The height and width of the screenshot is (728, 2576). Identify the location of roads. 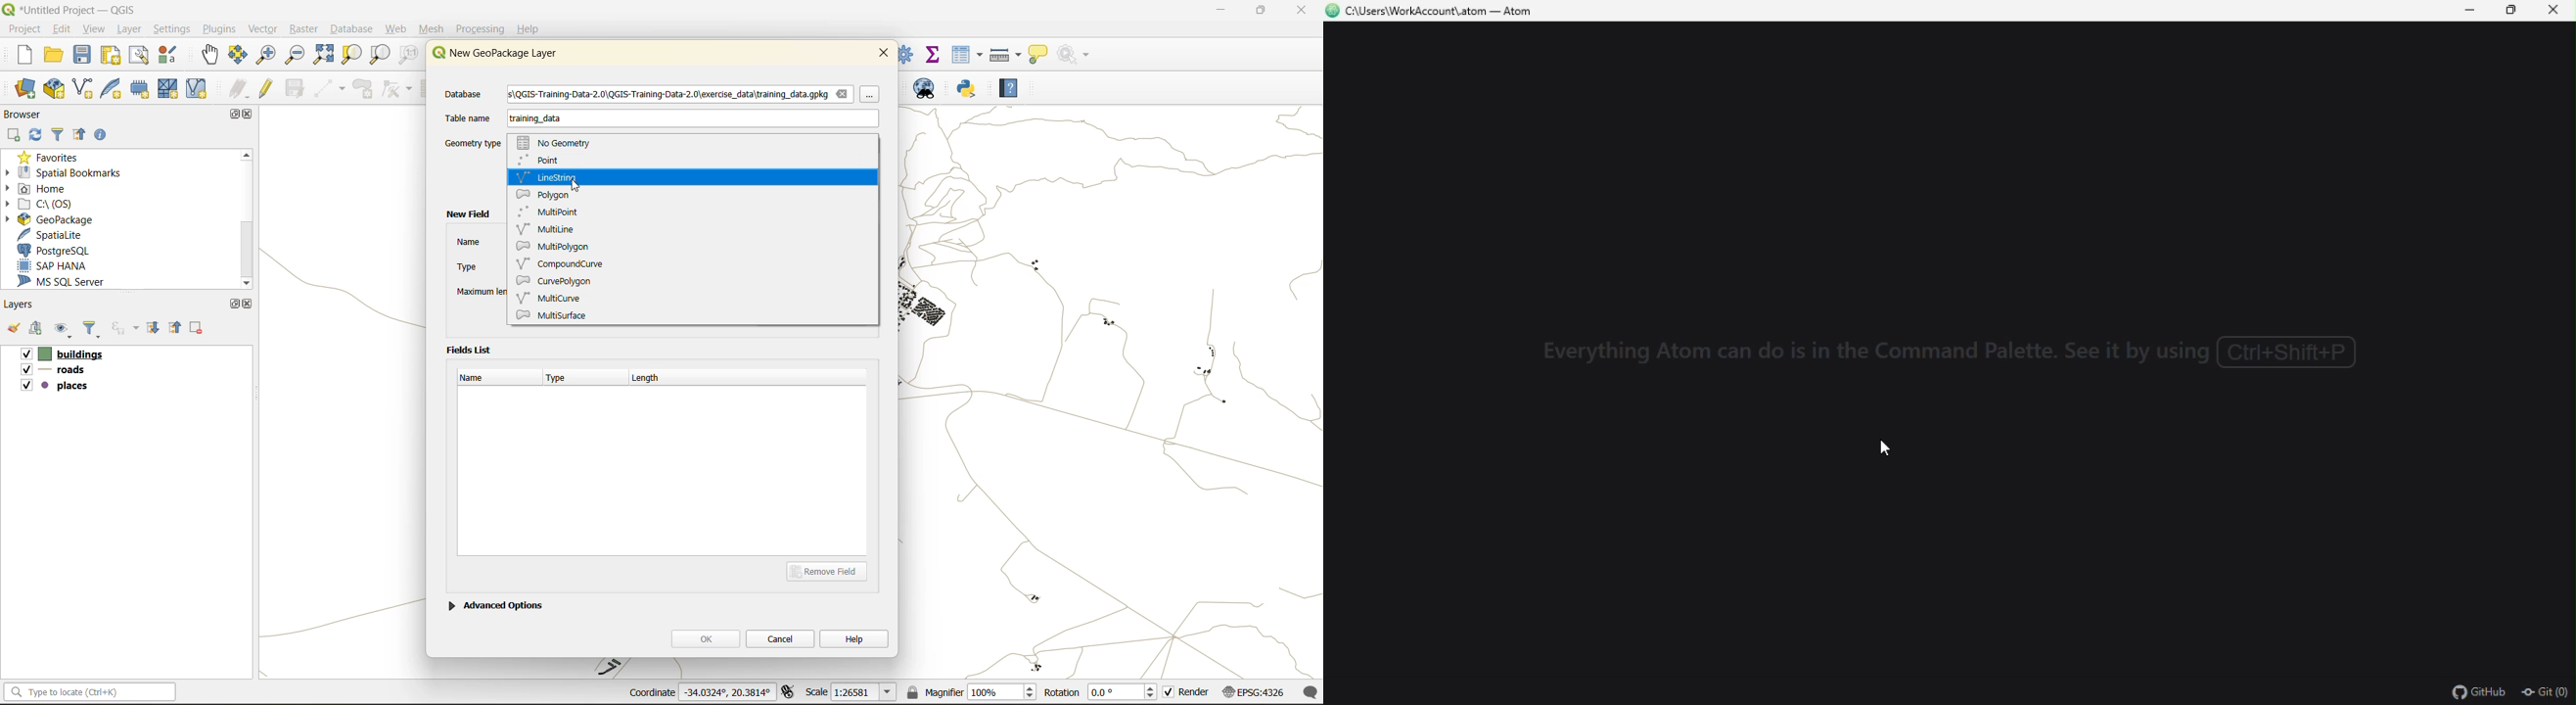
(56, 372).